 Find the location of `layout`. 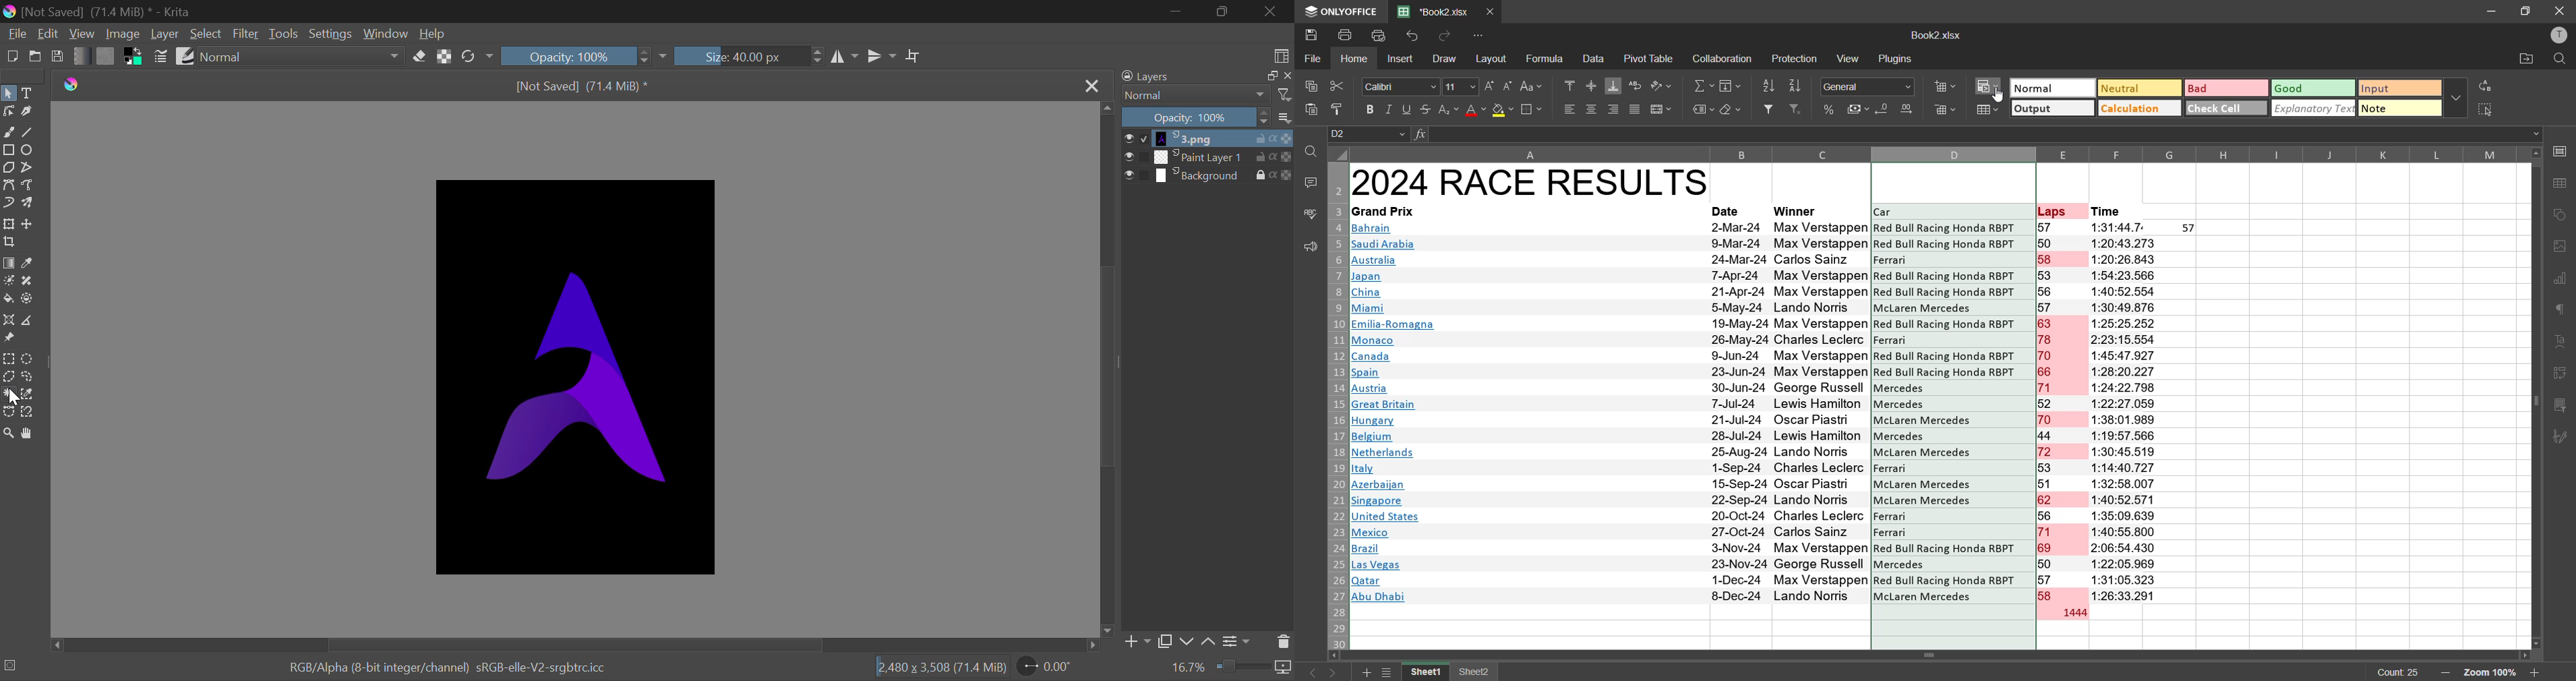

layout is located at coordinates (1494, 59).